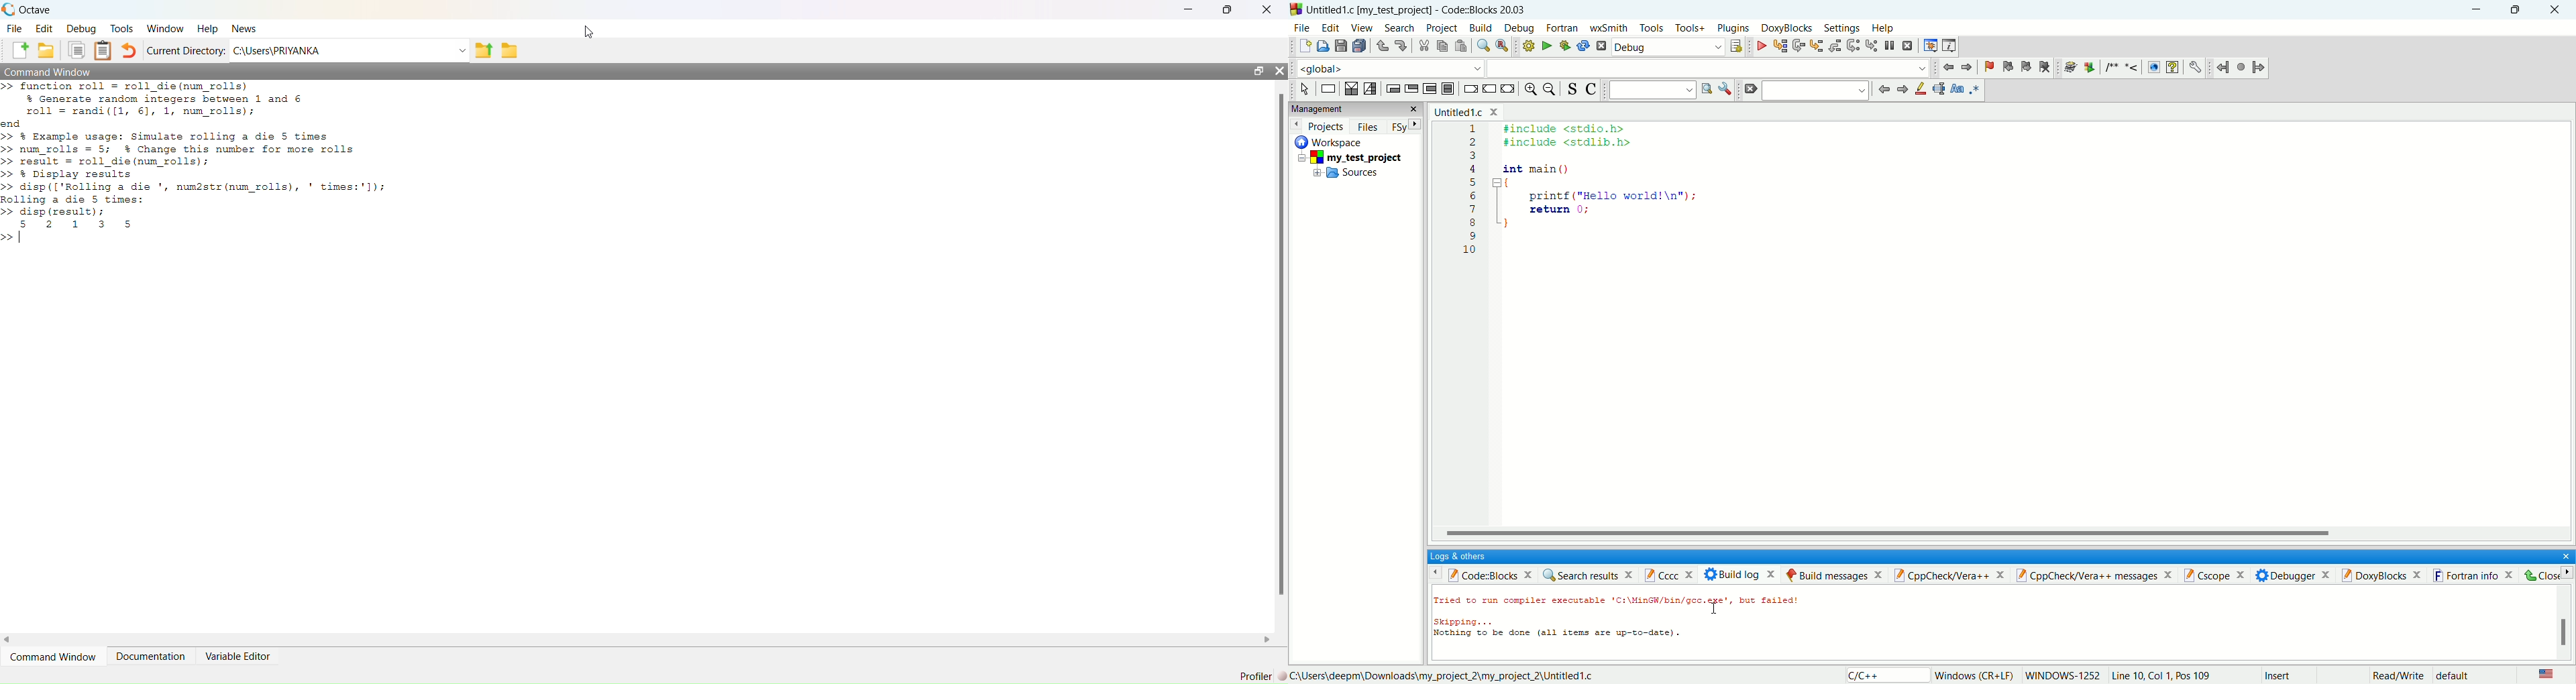 This screenshot has width=2576, height=700. Describe the element at coordinates (1356, 156) in the screenshot. I see `project` at that location.